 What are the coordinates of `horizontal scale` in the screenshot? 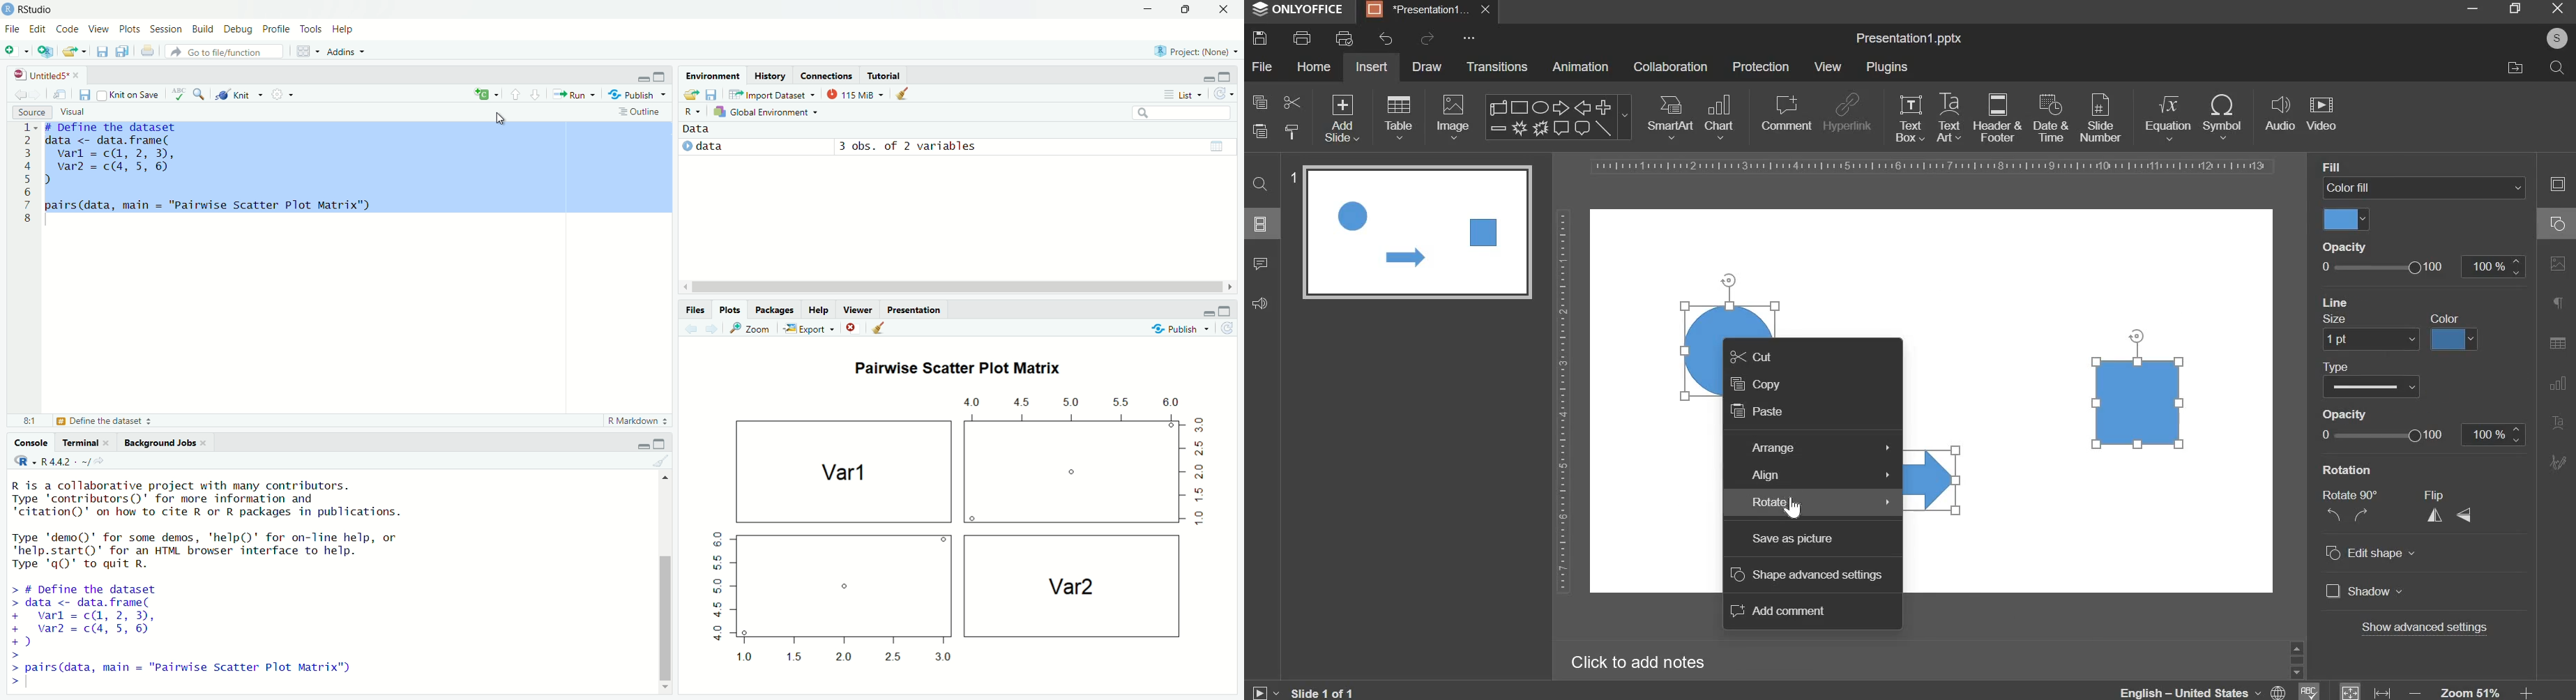 It's located at (1934, 167).